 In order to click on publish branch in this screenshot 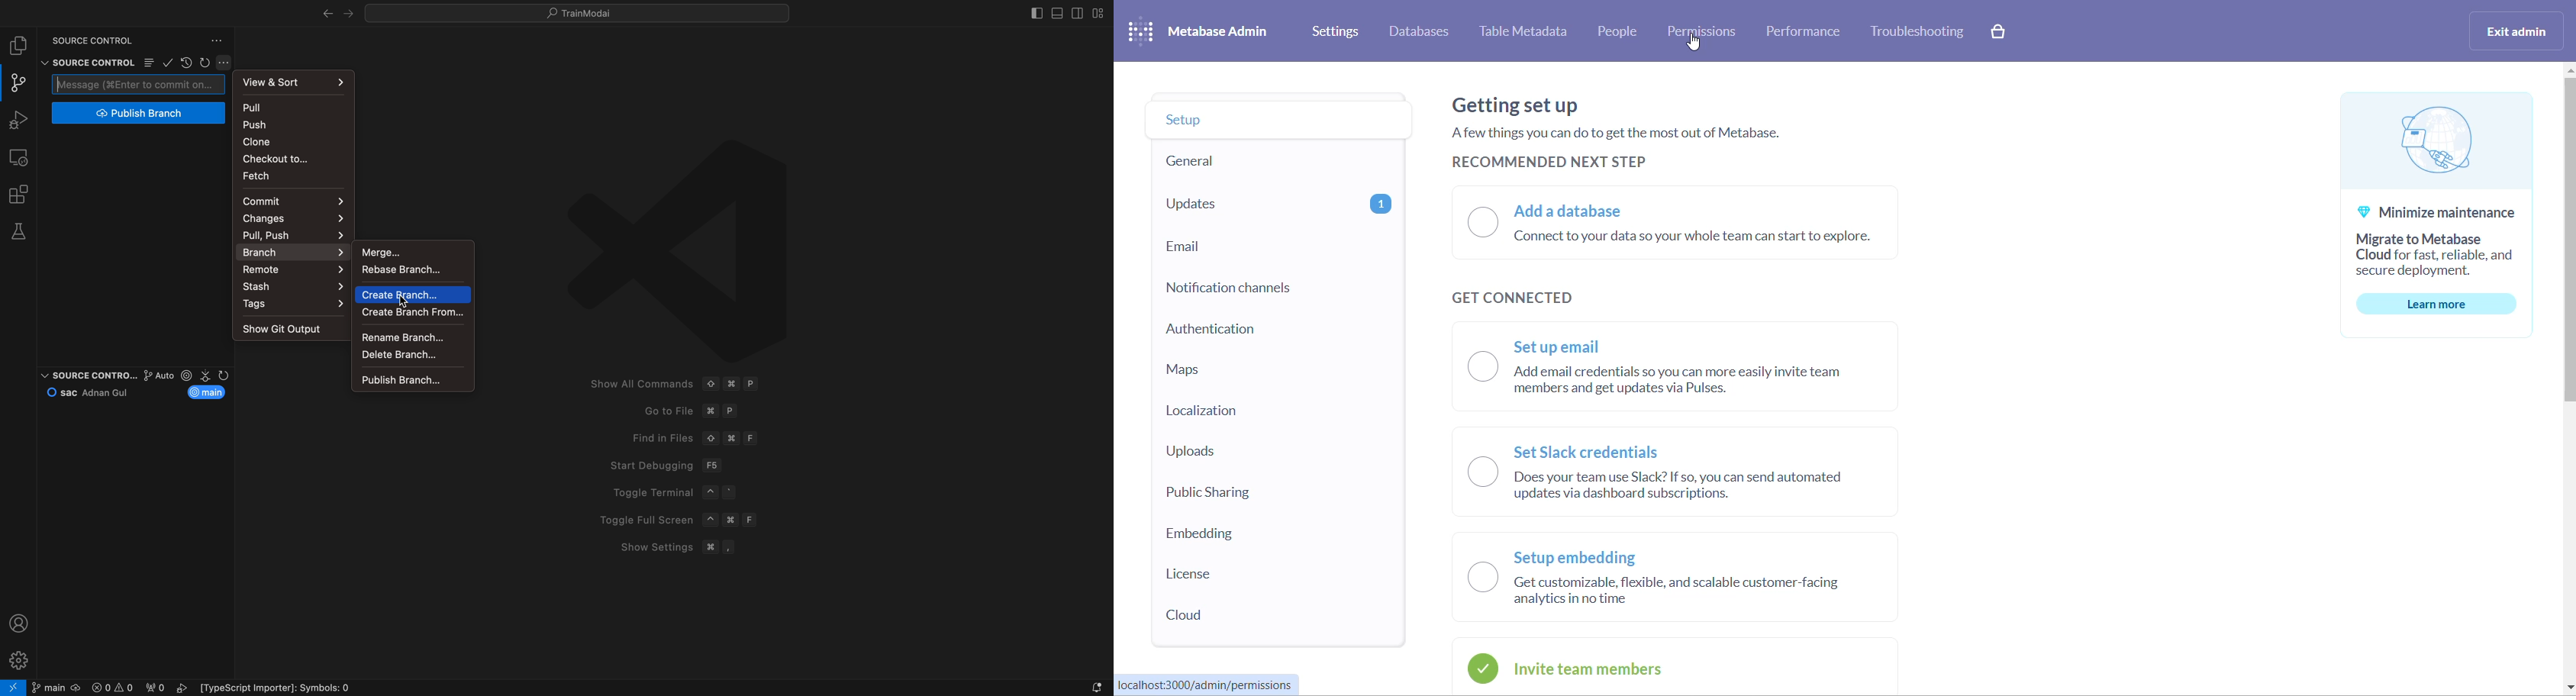, I will do `click(137, 113)`.